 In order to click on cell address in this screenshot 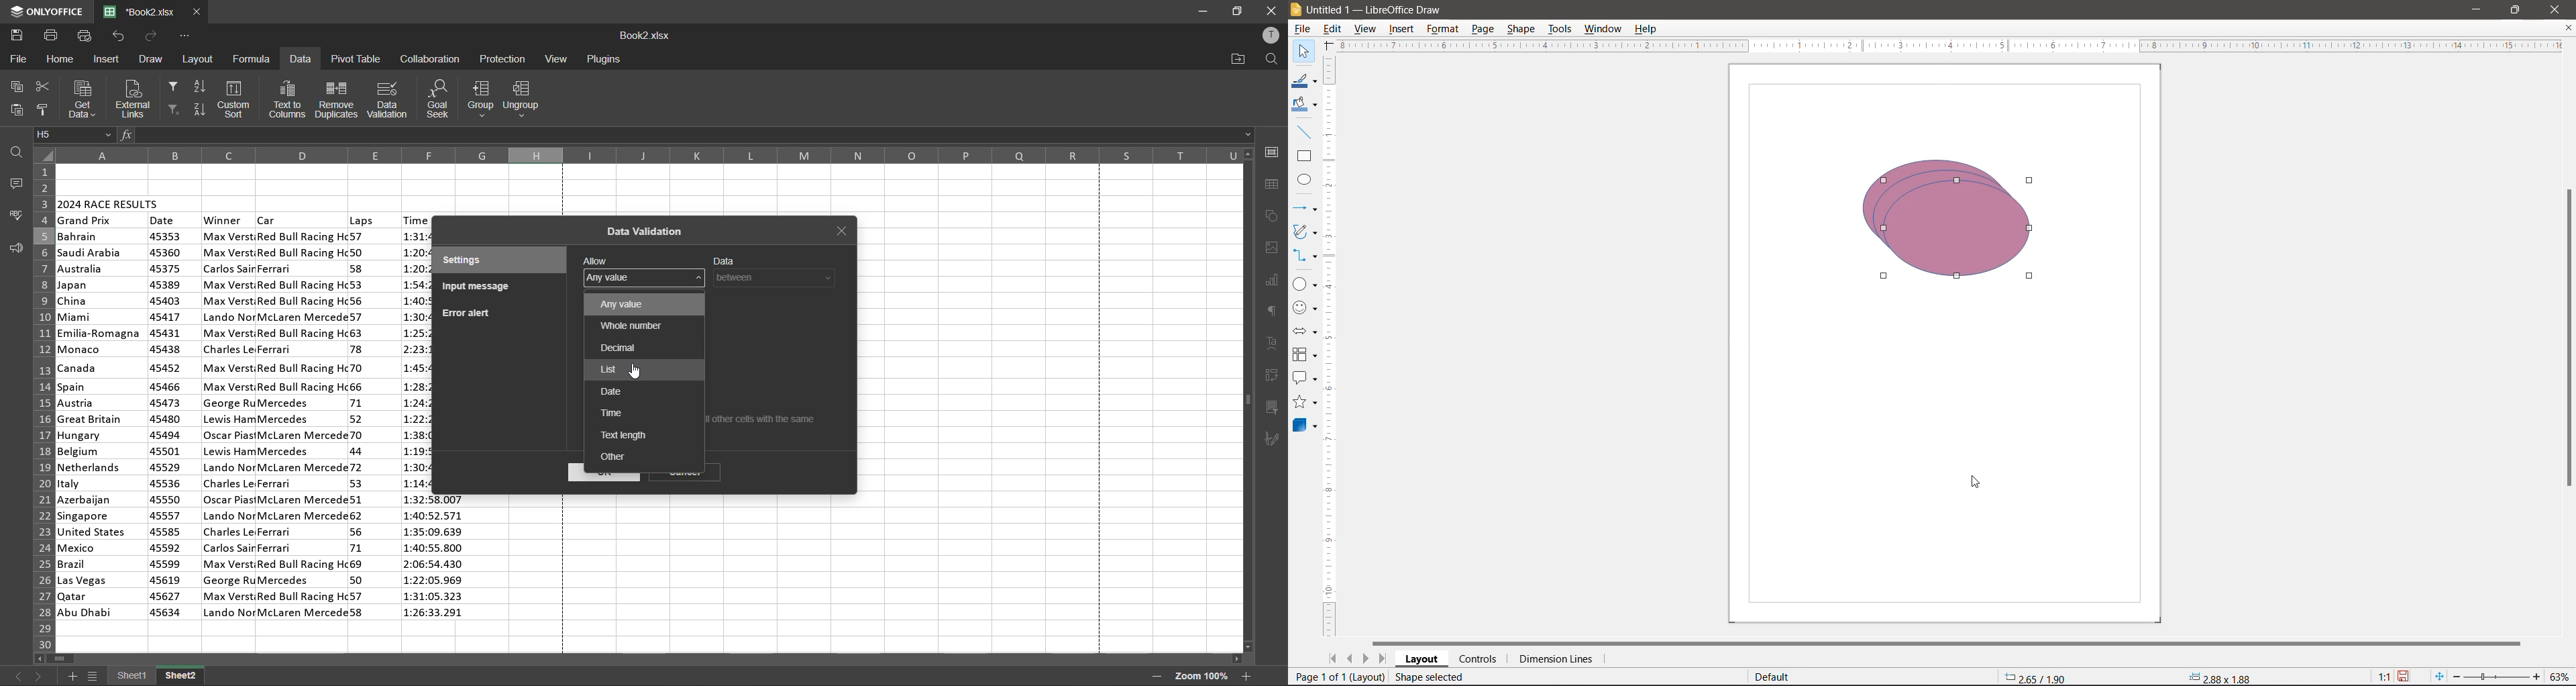, I will do `click(74, 135)`.